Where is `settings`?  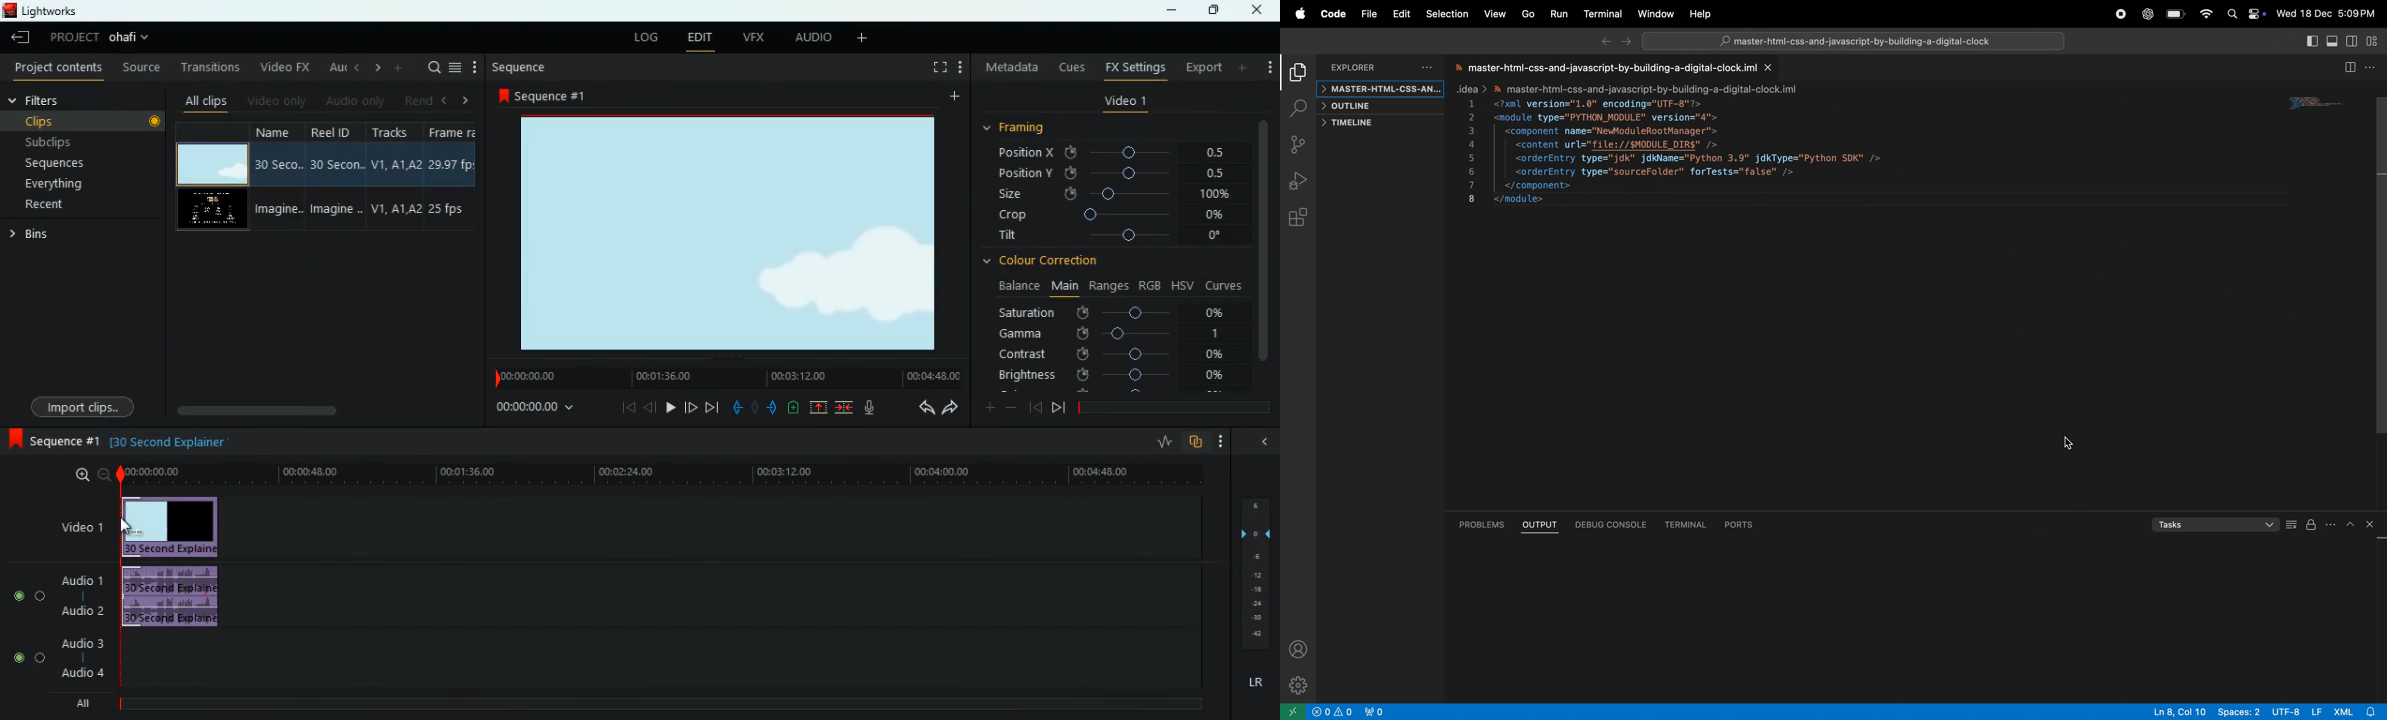 settings is located at coordinates (1268, 65).